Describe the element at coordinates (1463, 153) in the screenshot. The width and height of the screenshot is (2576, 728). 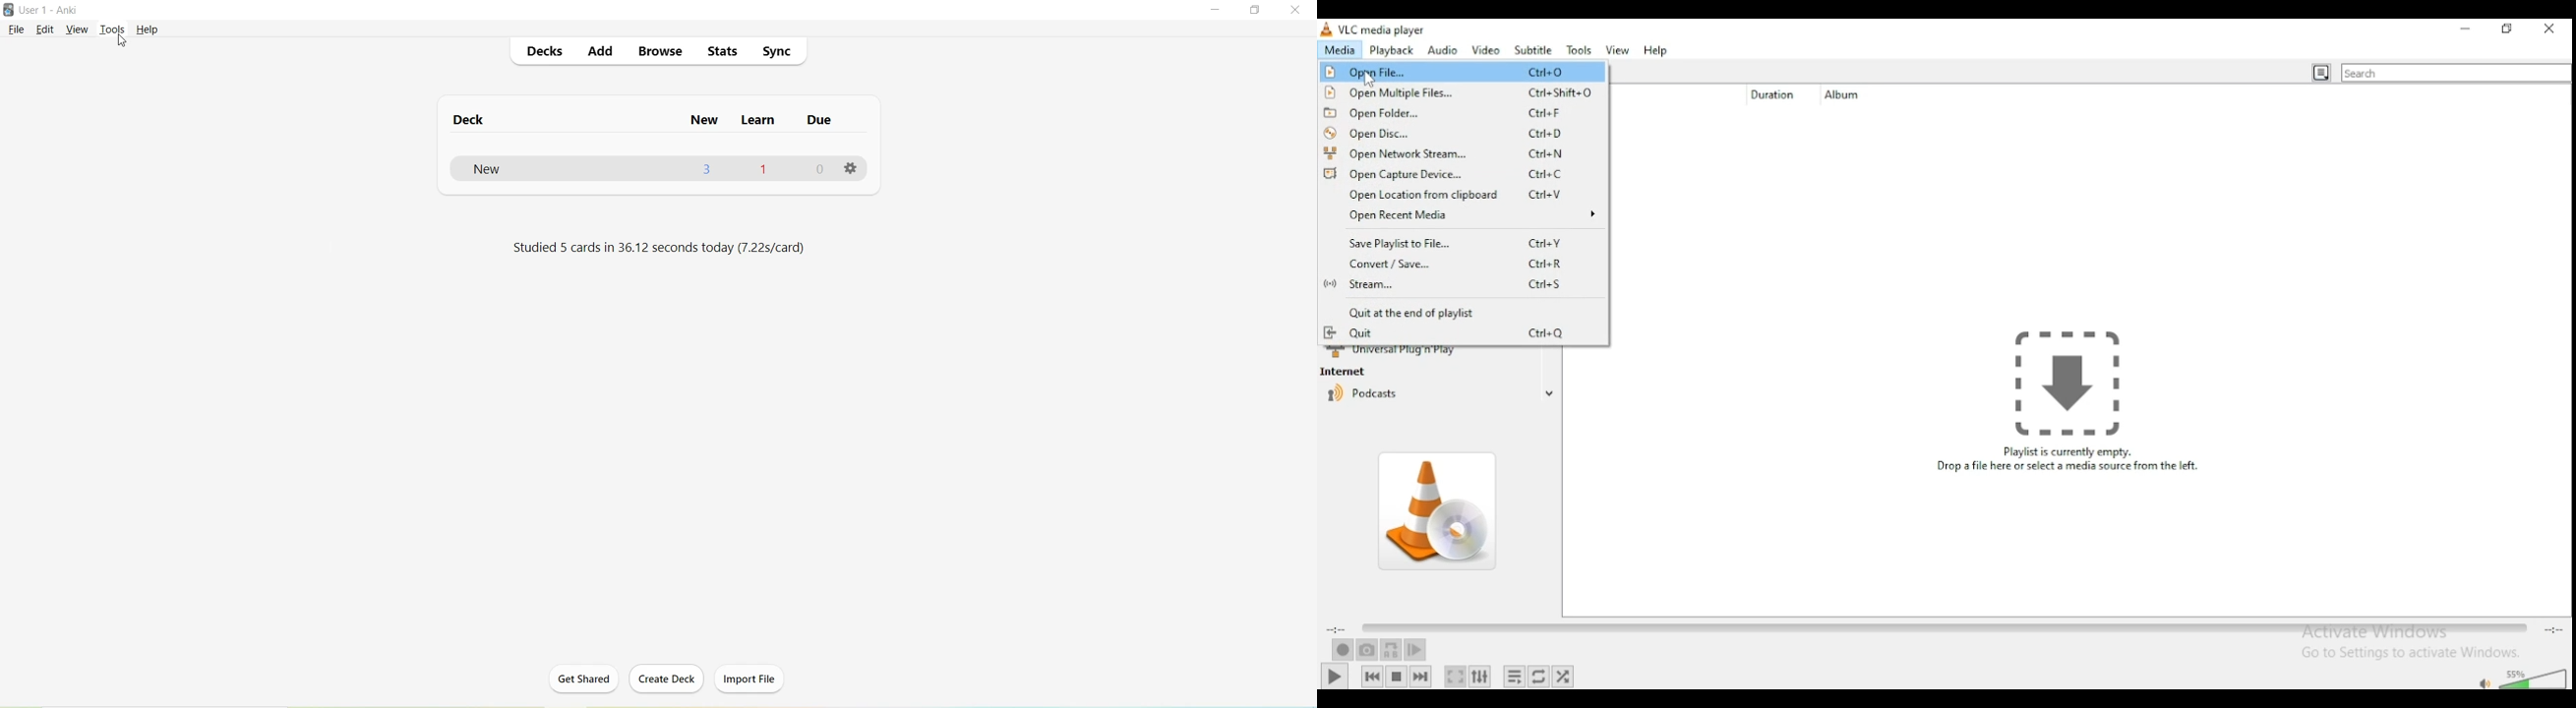
I see `open network streams` at that location.